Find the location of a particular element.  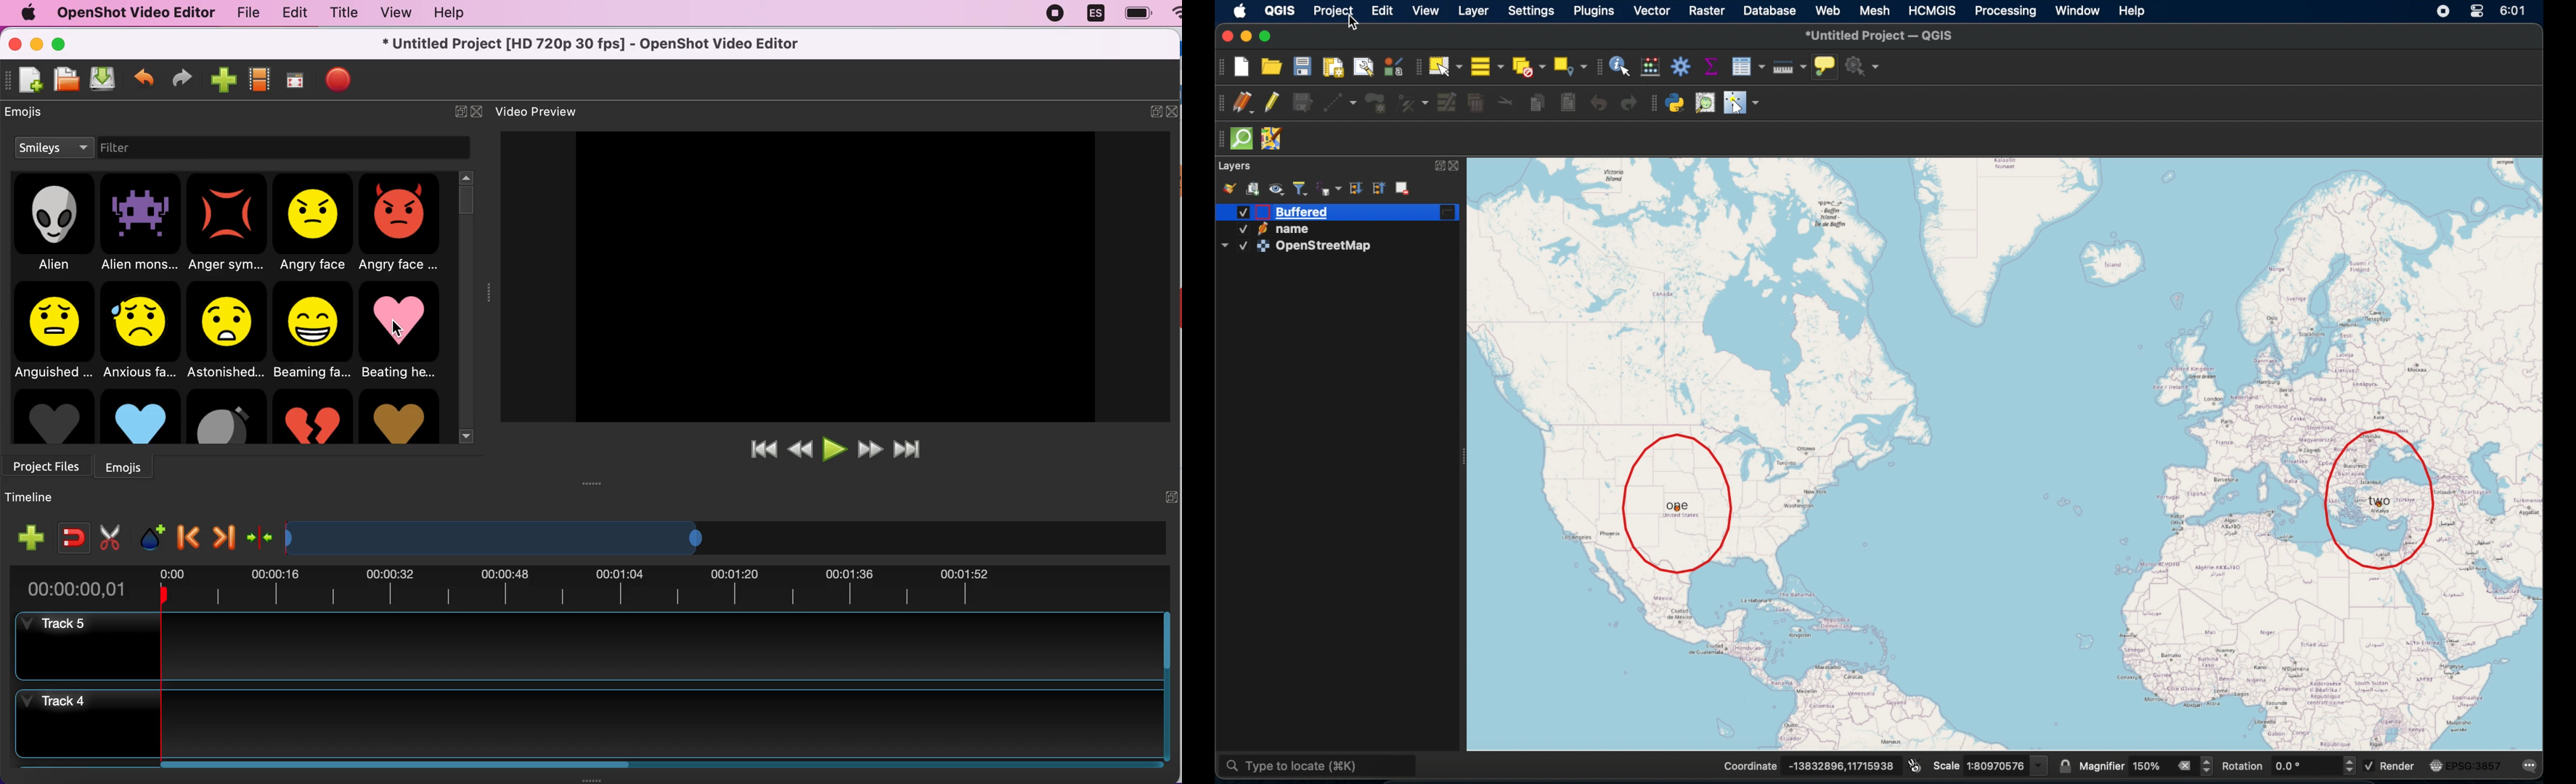

Vertical slide bar is located at coordinates (1167, 686).